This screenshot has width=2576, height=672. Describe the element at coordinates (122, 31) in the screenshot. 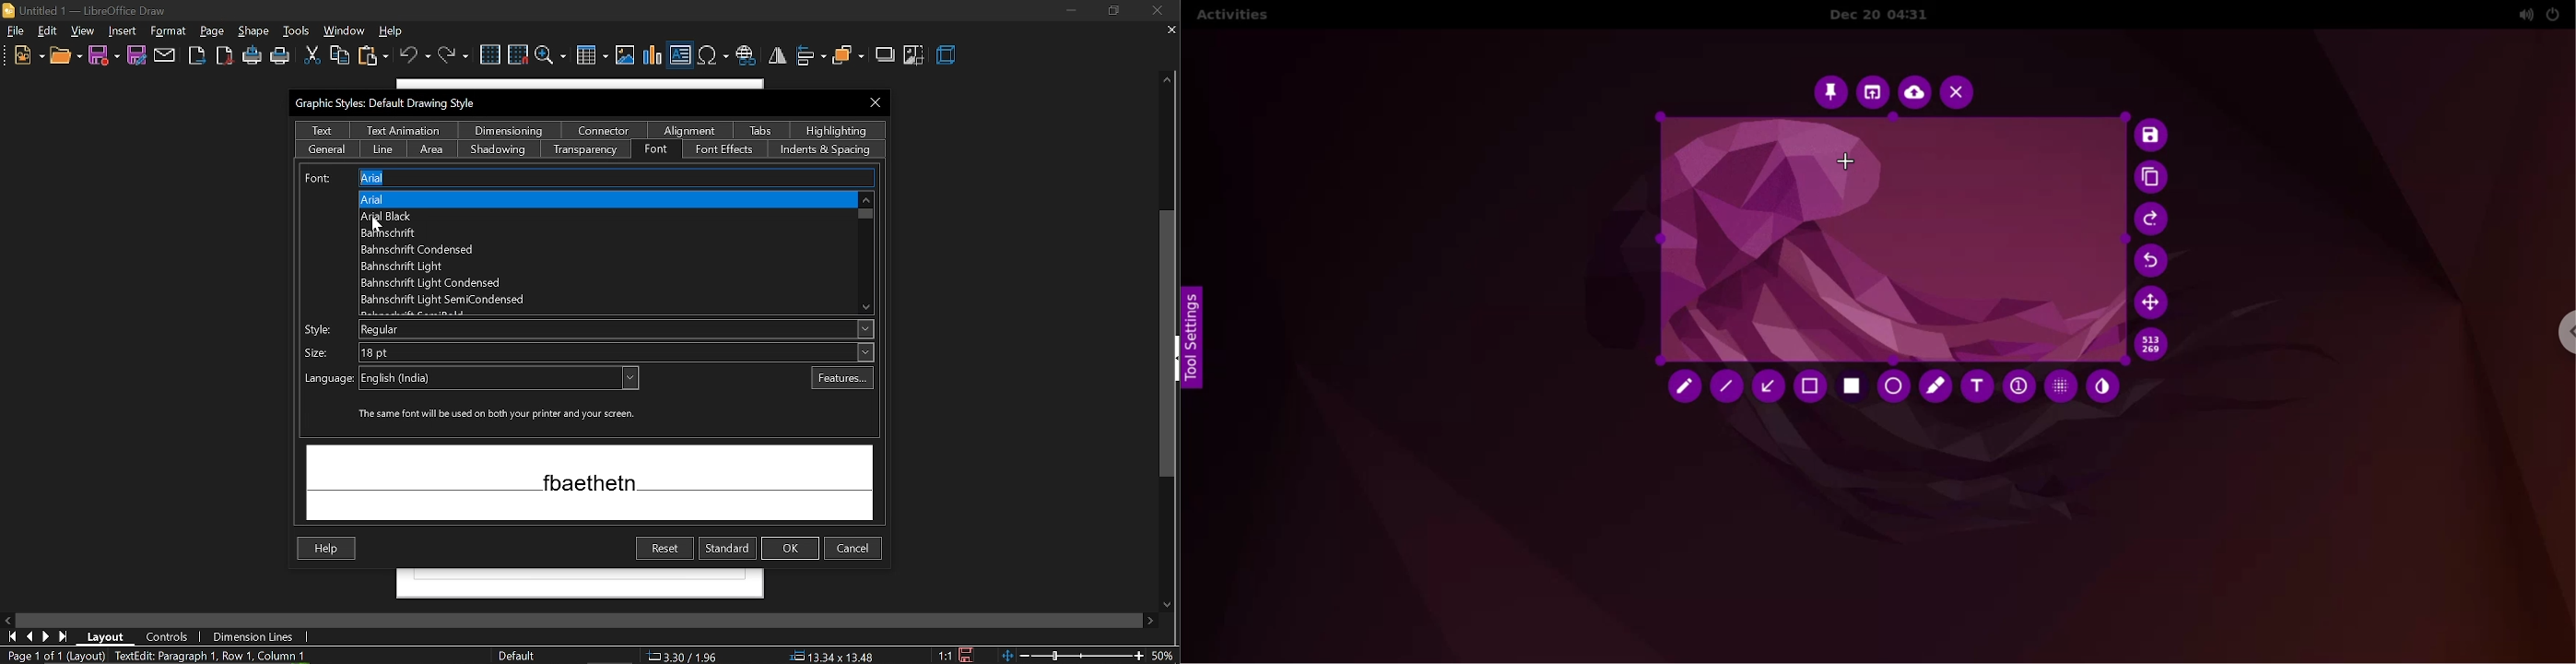

I see `shape` at that location.